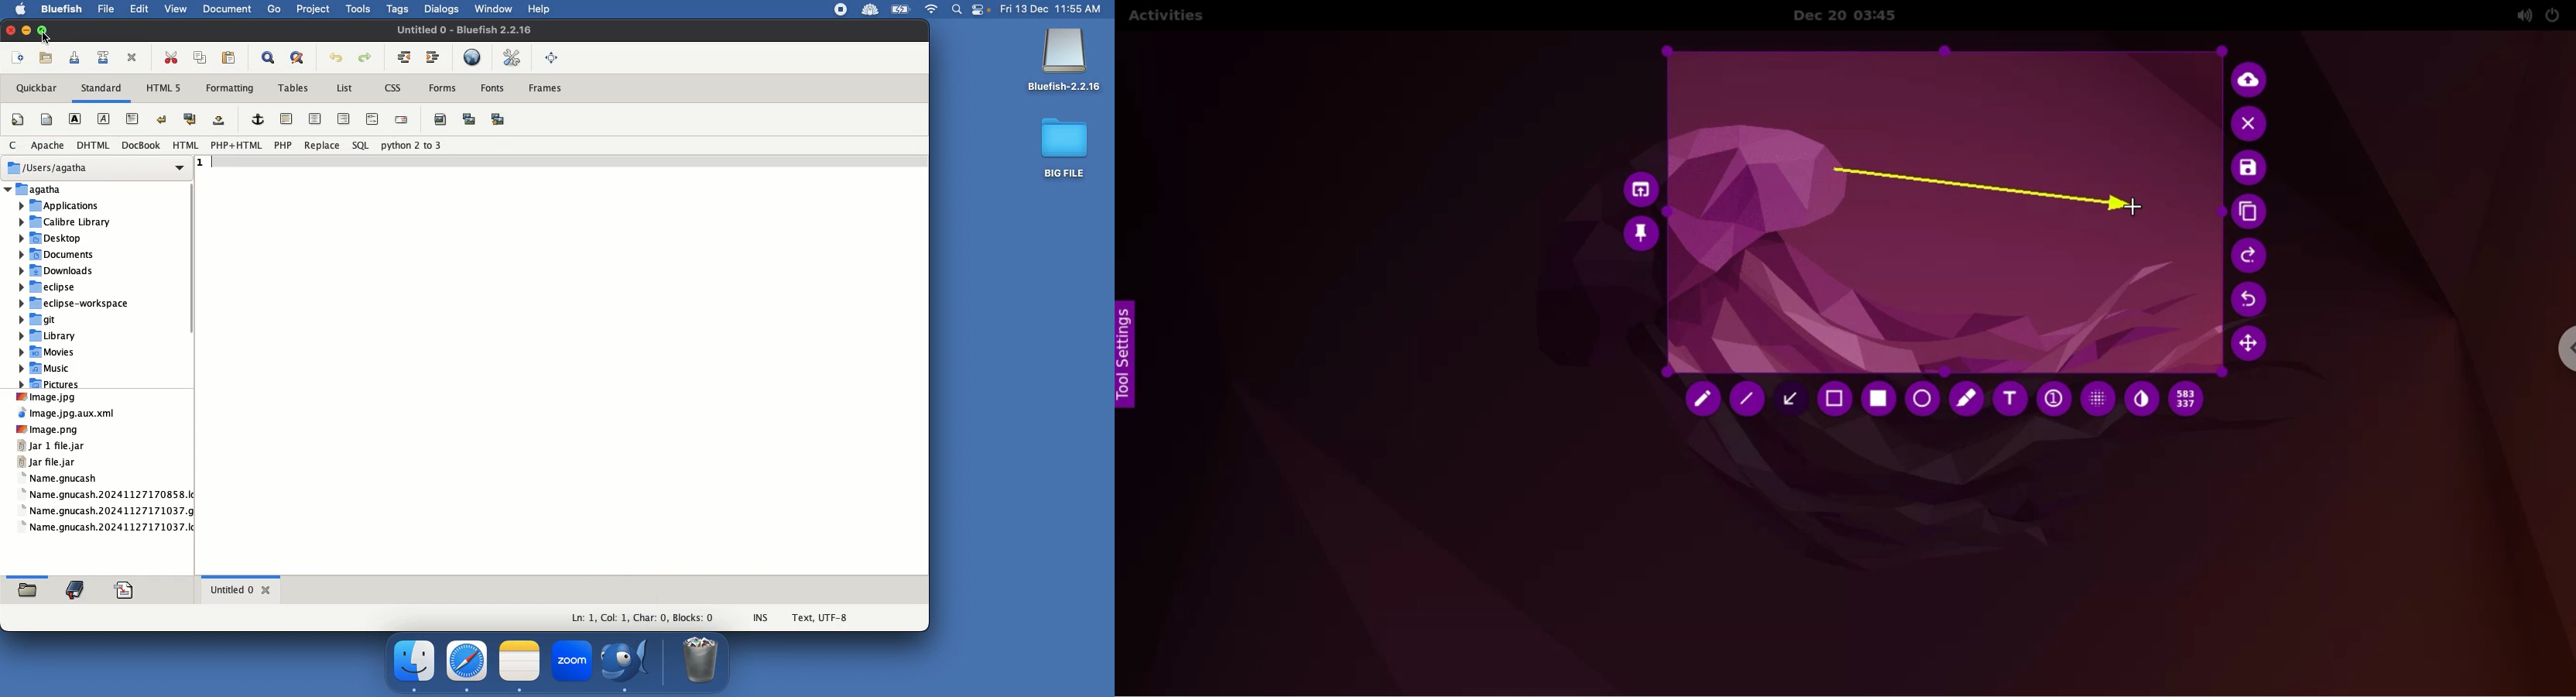  Describe the element at coordinates (136, 9) in the screenshot. I see `Edit` at that location.